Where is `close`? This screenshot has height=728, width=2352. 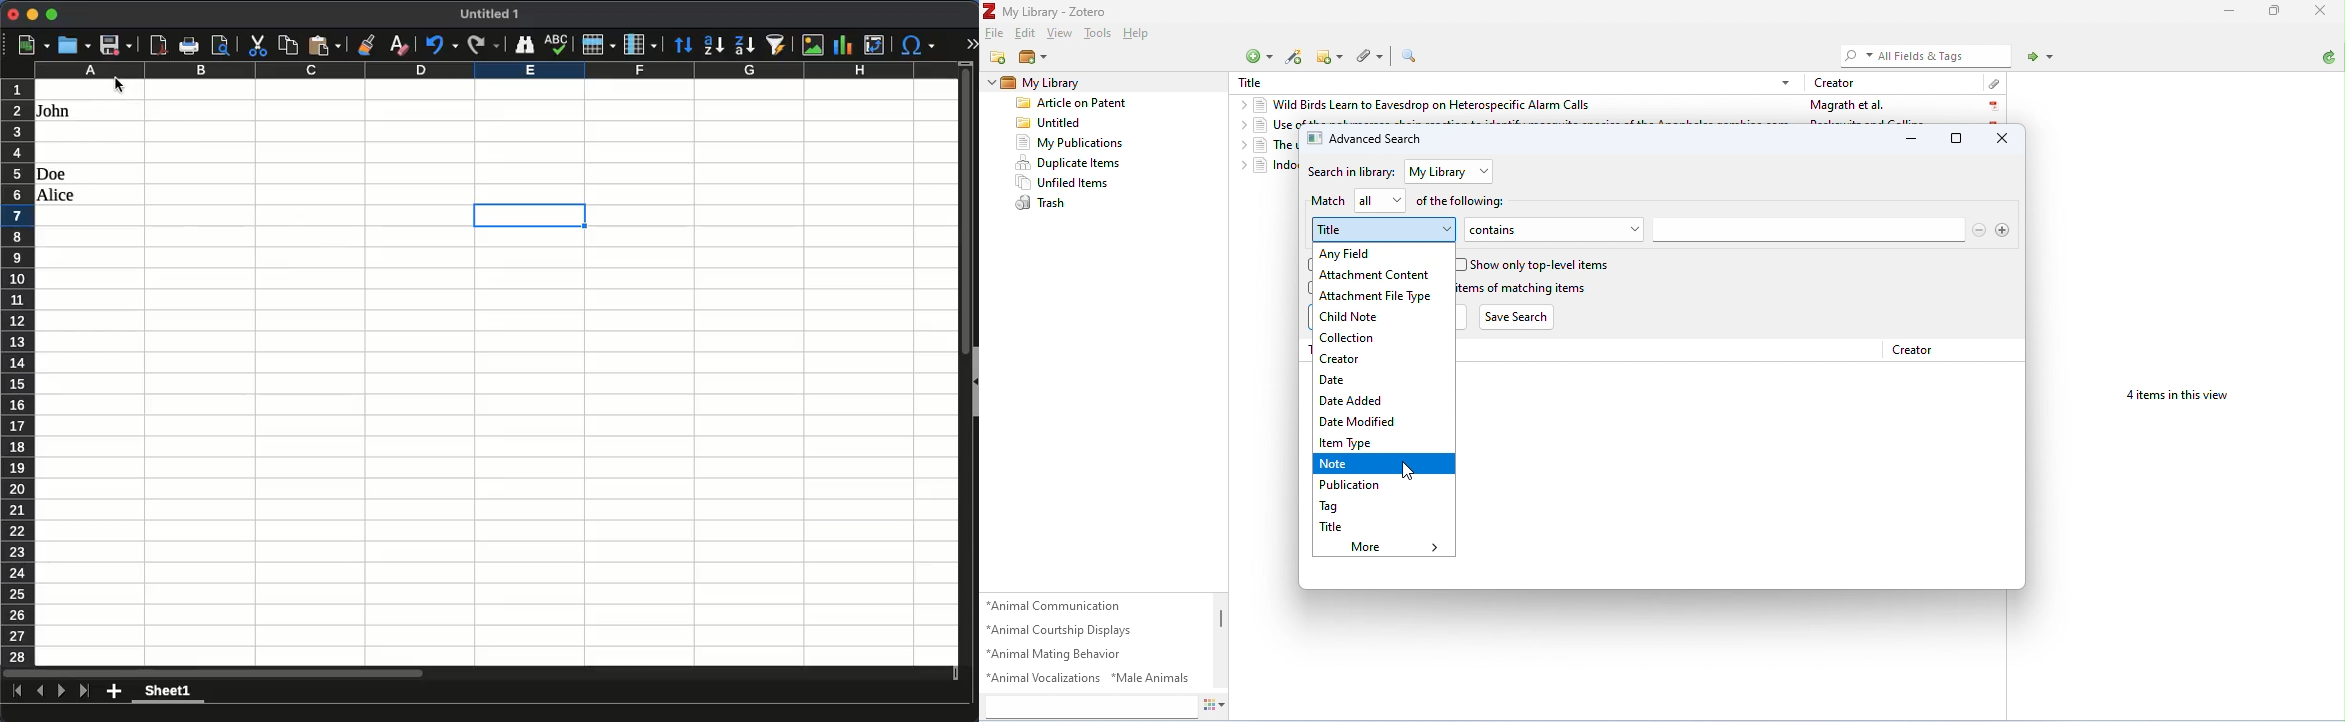
close is located at coordinates (13, 14).